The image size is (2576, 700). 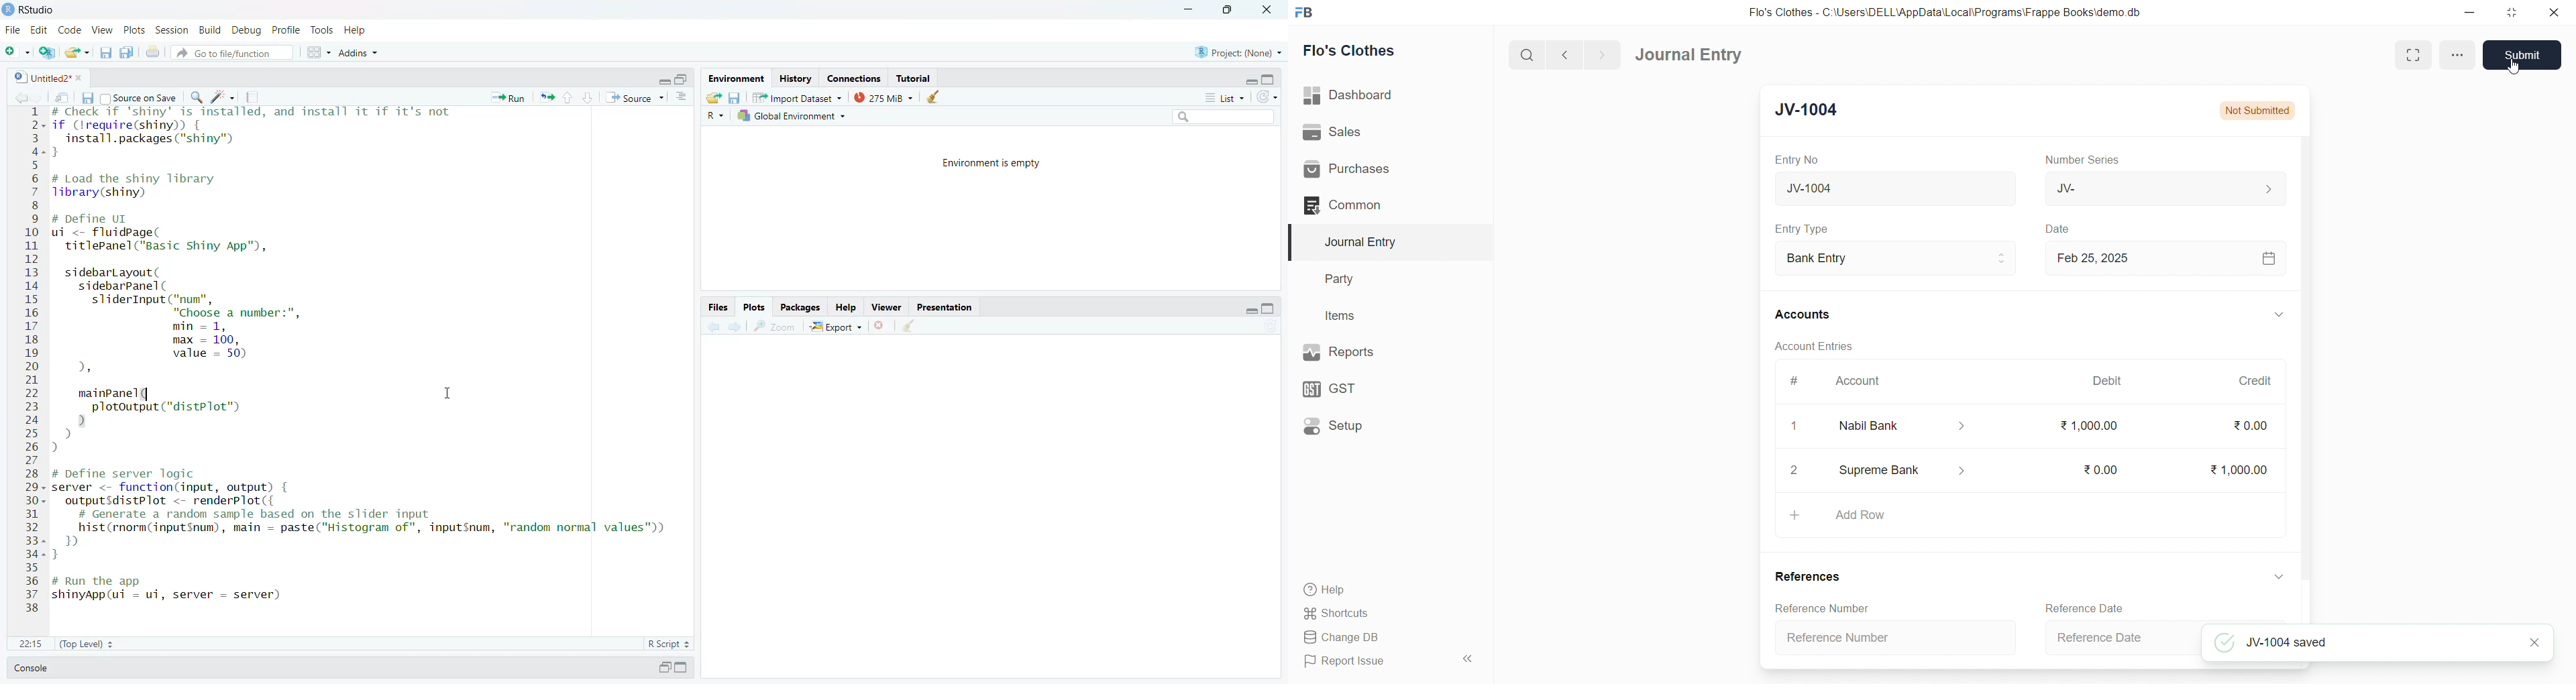 I want to click on Add Row , so click(x=2028, y=520).